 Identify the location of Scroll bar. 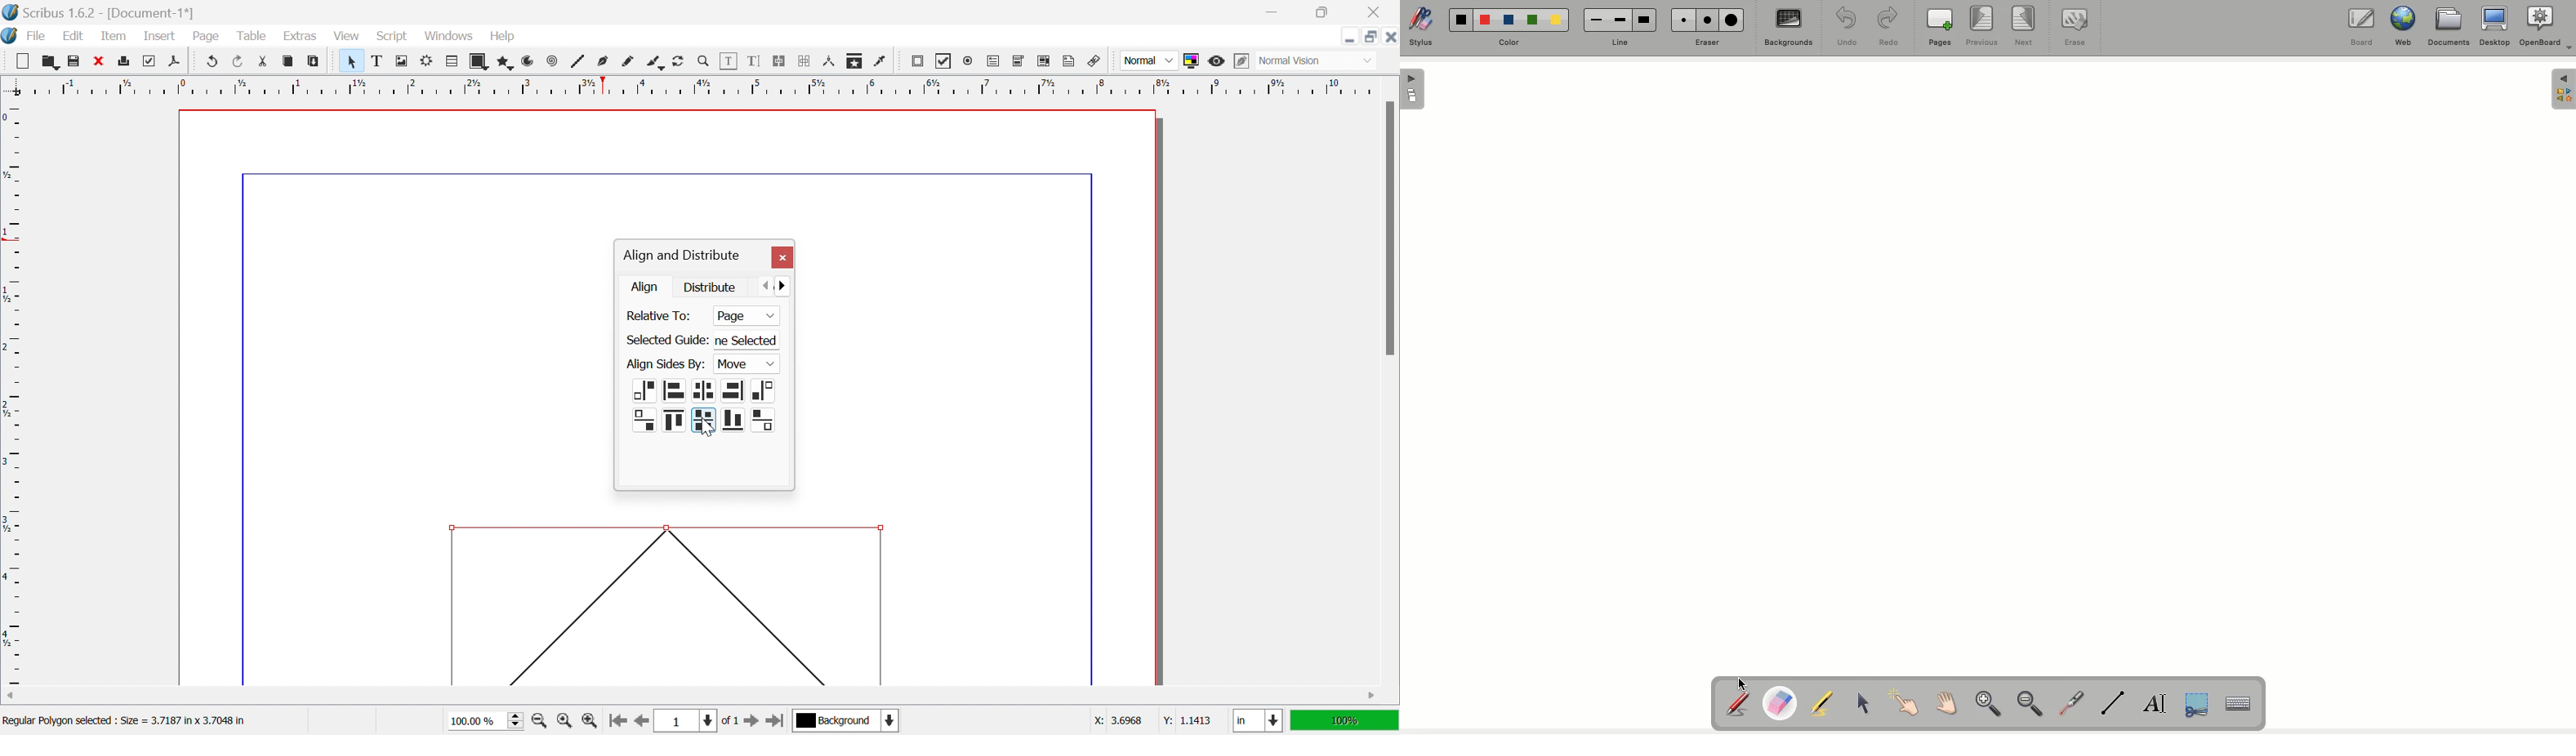
(1389, 228).